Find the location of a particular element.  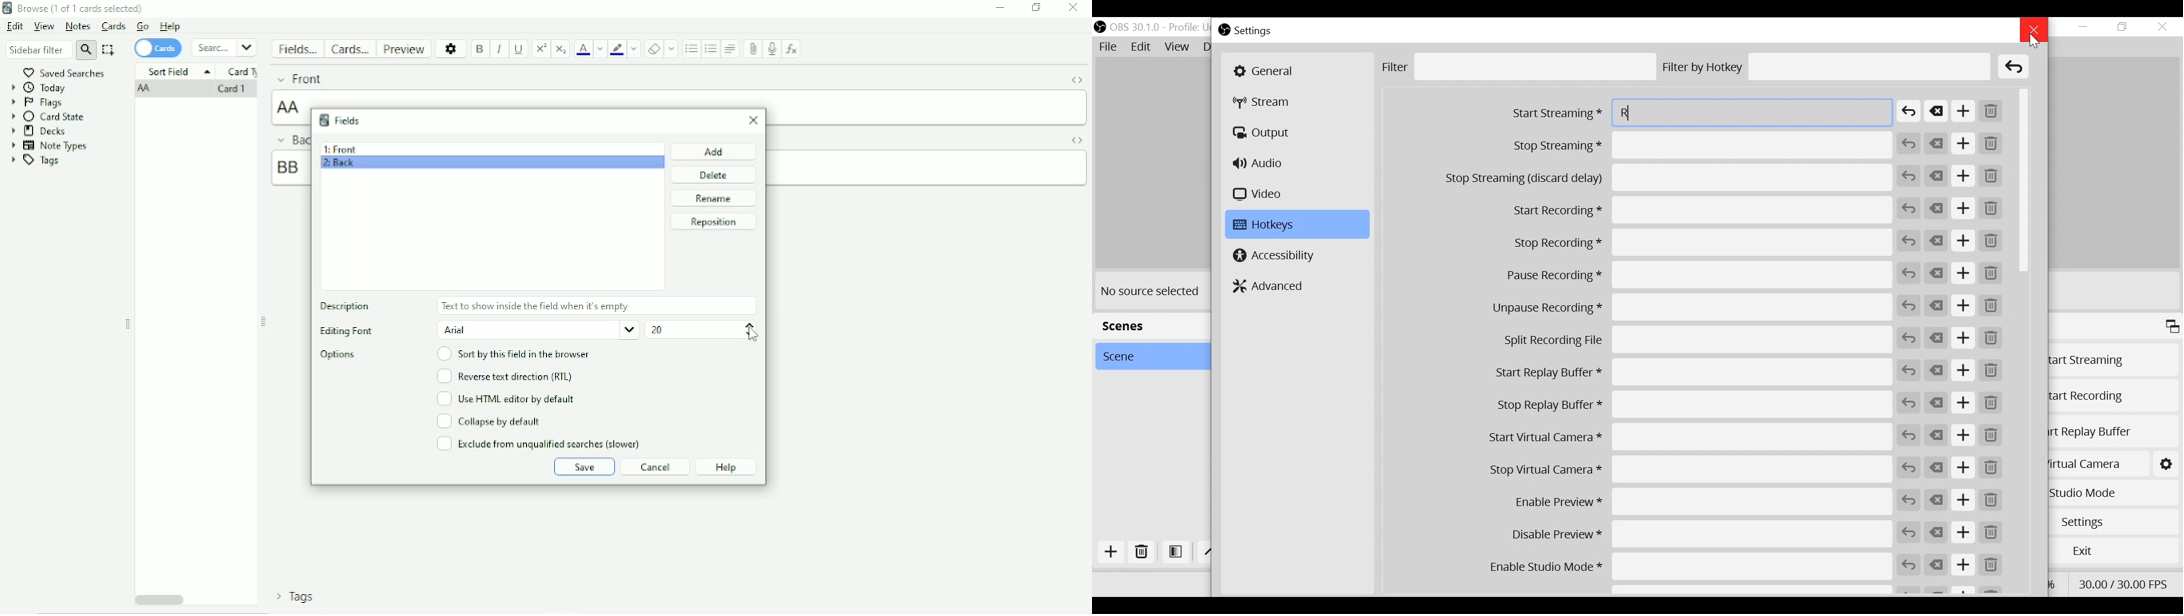

Clear is located at coordinates (1936, 370).